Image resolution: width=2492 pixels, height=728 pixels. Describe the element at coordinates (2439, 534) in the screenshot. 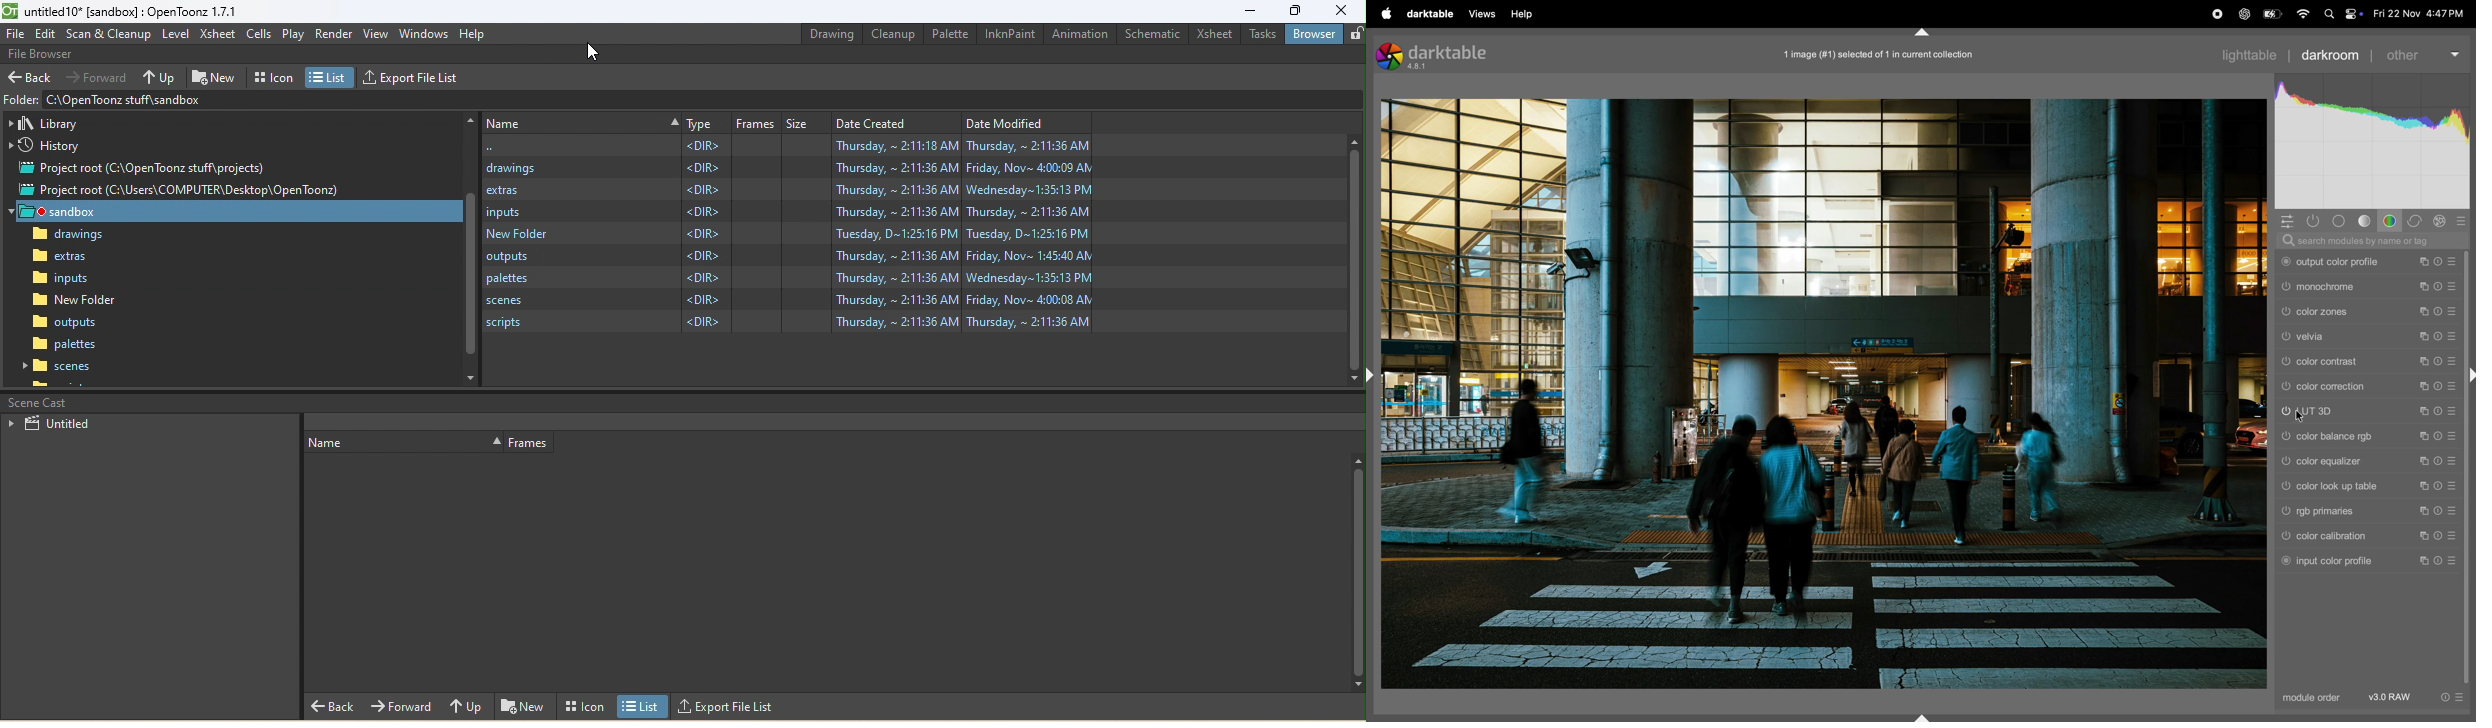

I see `reset` at that location.